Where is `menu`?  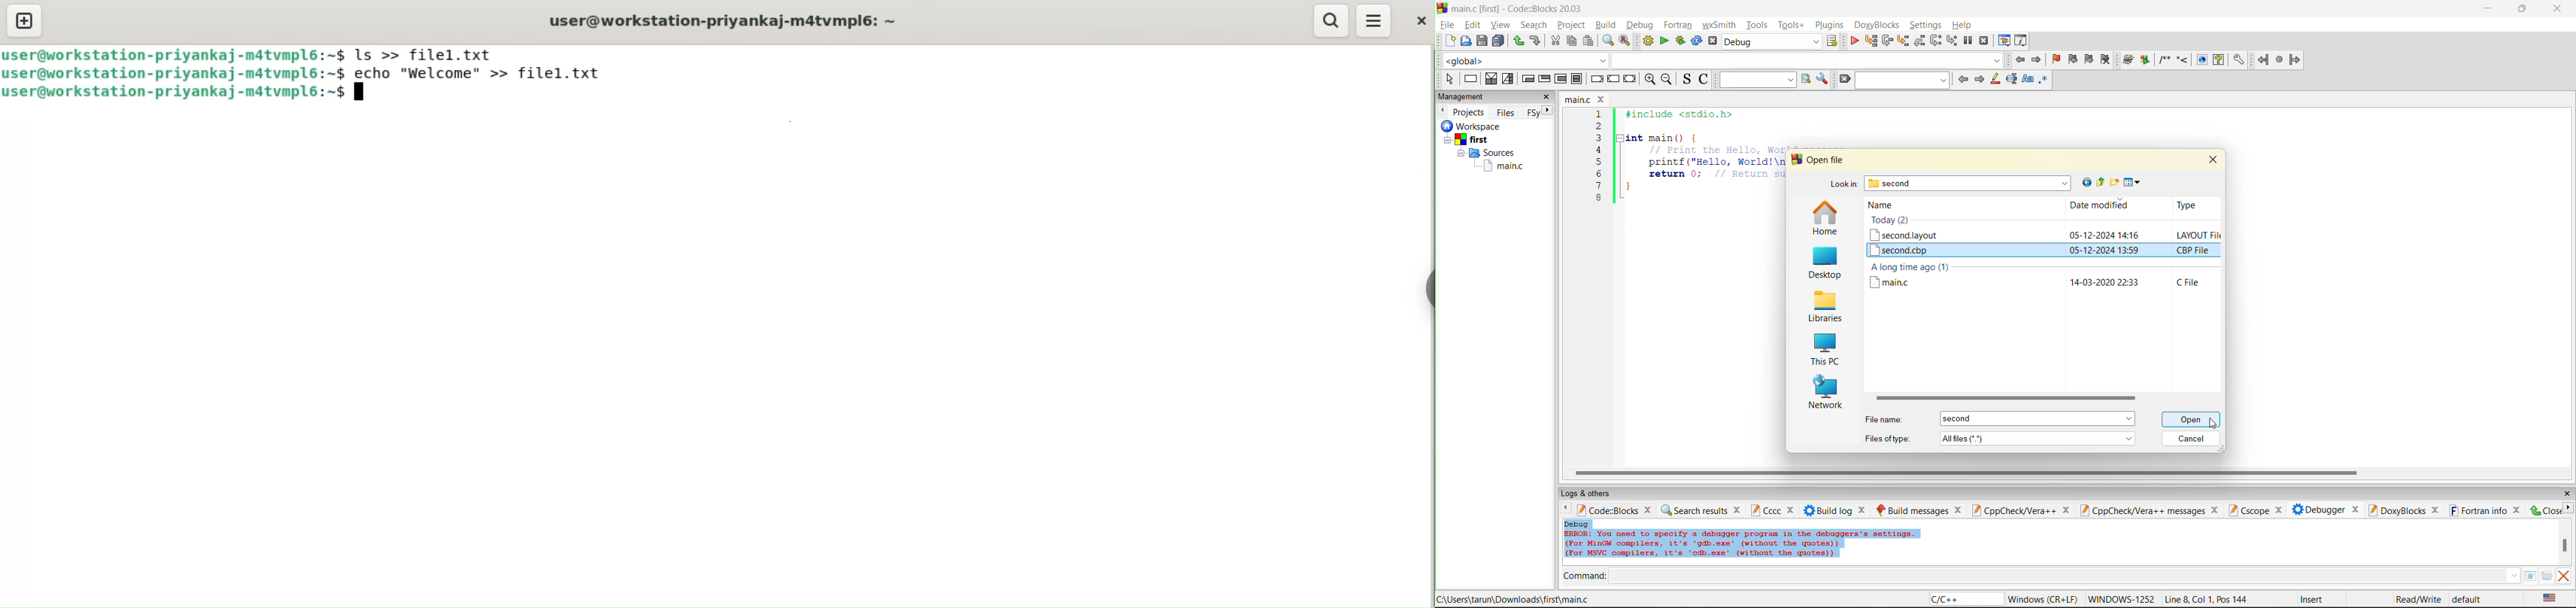 menu is located at coordinates (1373, 19).